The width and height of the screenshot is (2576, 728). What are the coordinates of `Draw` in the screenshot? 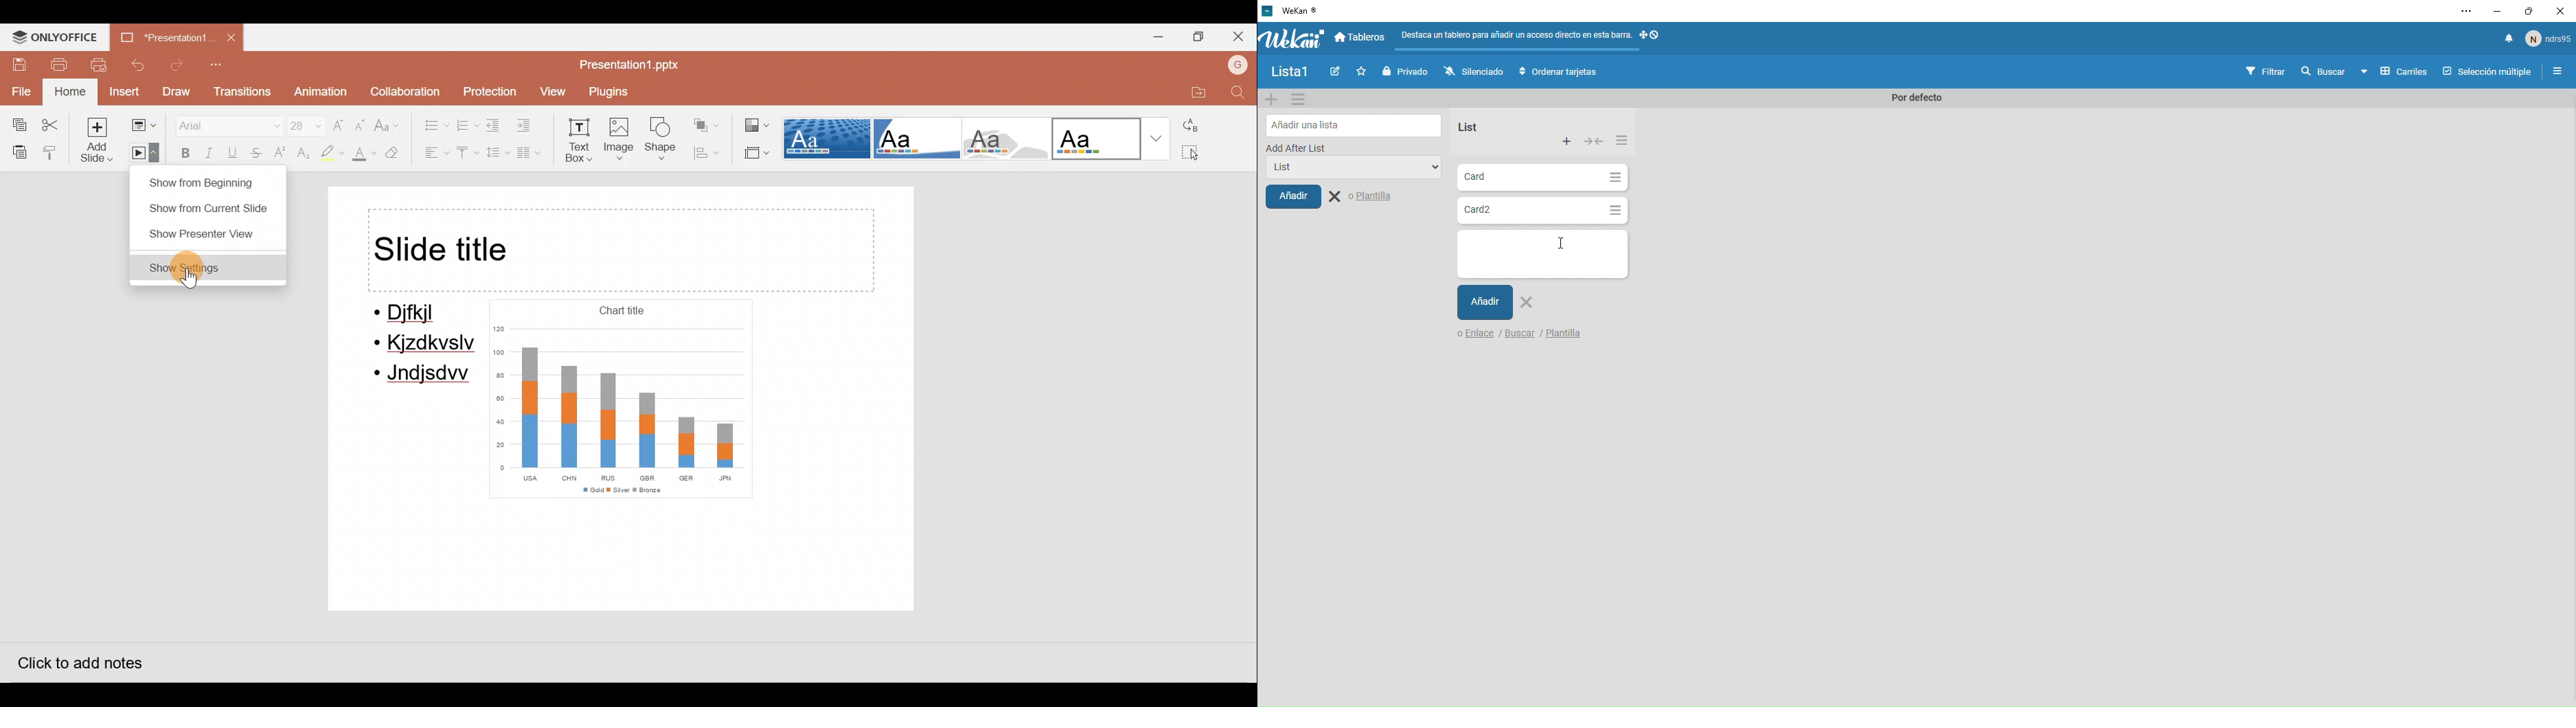 It's located at (176, 96).